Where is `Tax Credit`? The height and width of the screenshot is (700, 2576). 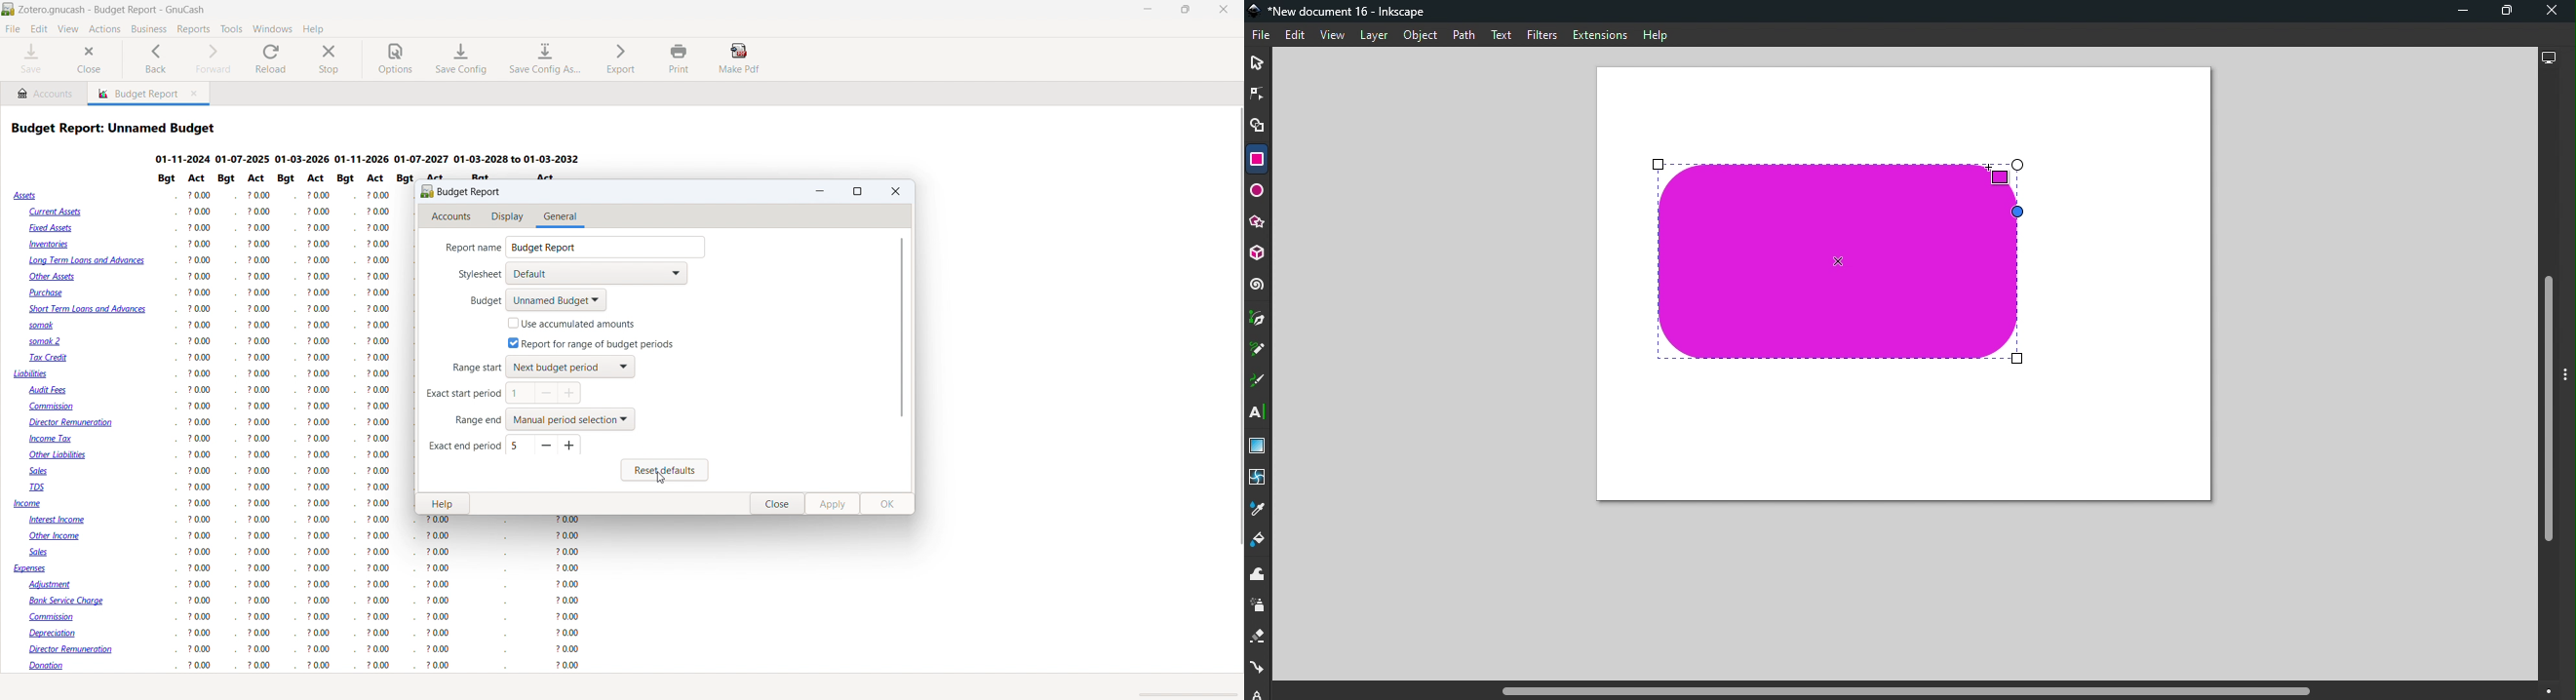
Tax Credit is located at coordinates (50, 358).